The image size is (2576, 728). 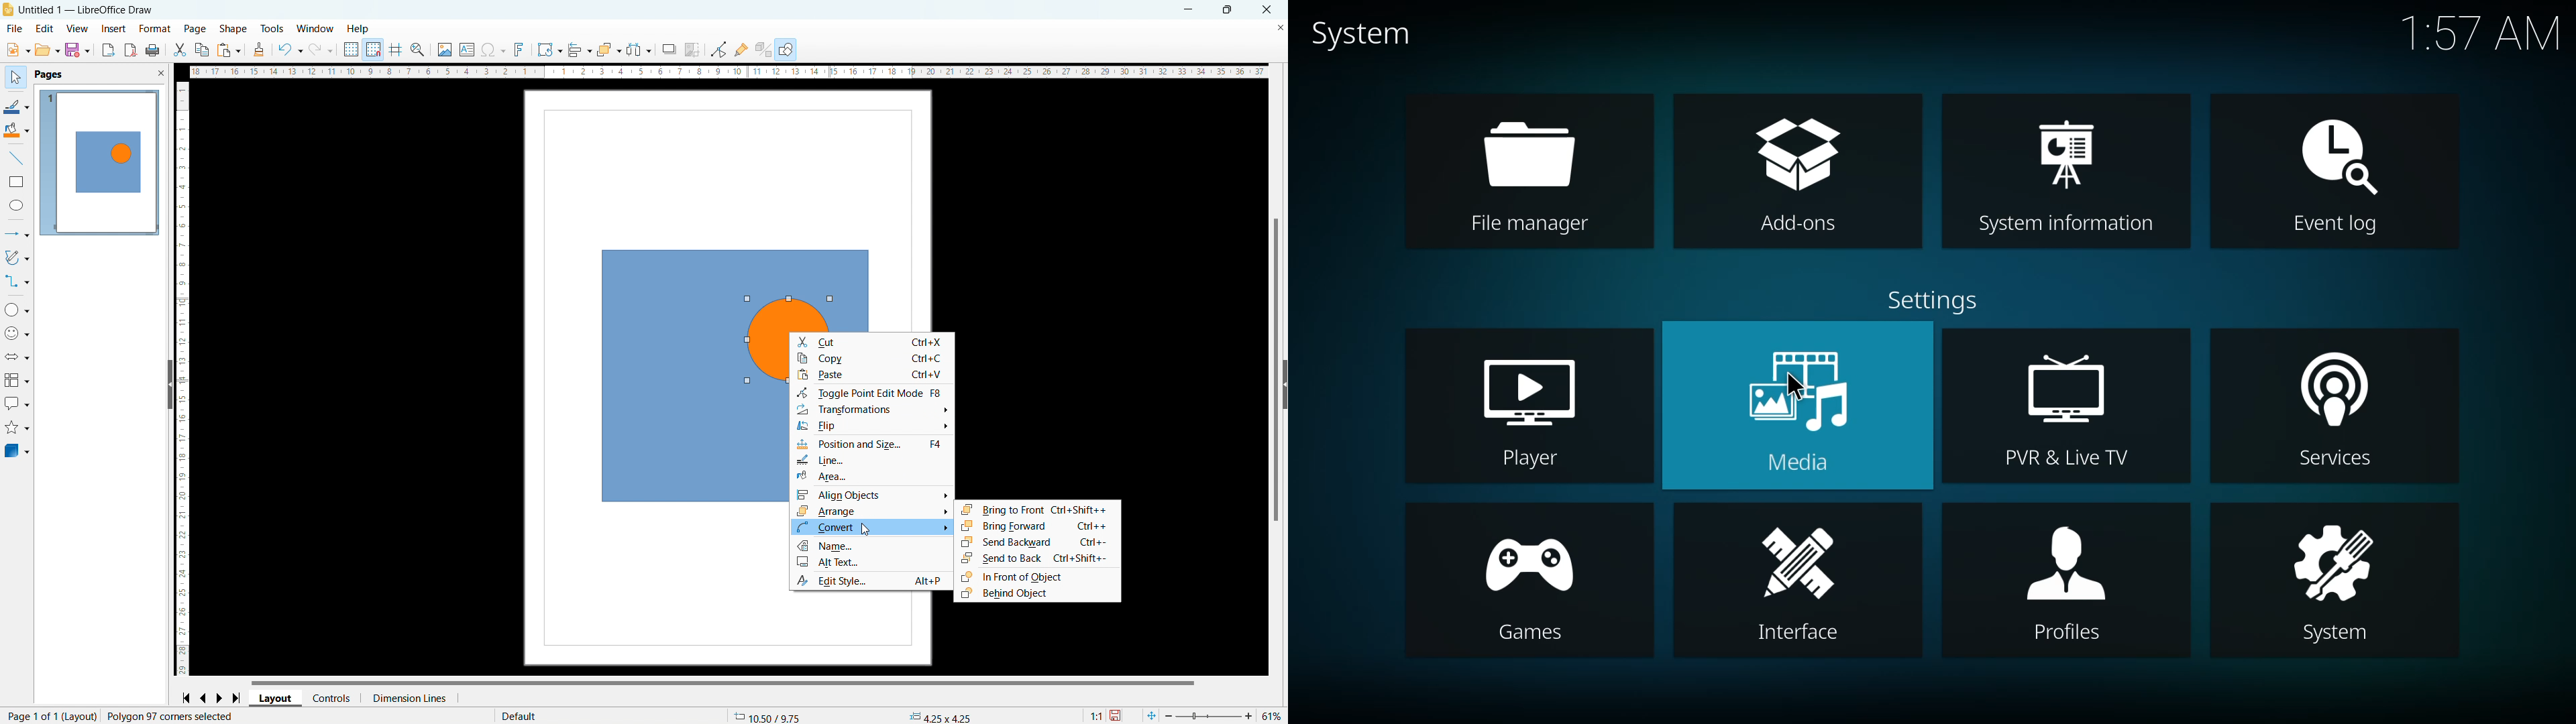 What do you see at coordinates (1038, 542) in the screenshot?
I see `send backward` at bounding box center [1038, 542].